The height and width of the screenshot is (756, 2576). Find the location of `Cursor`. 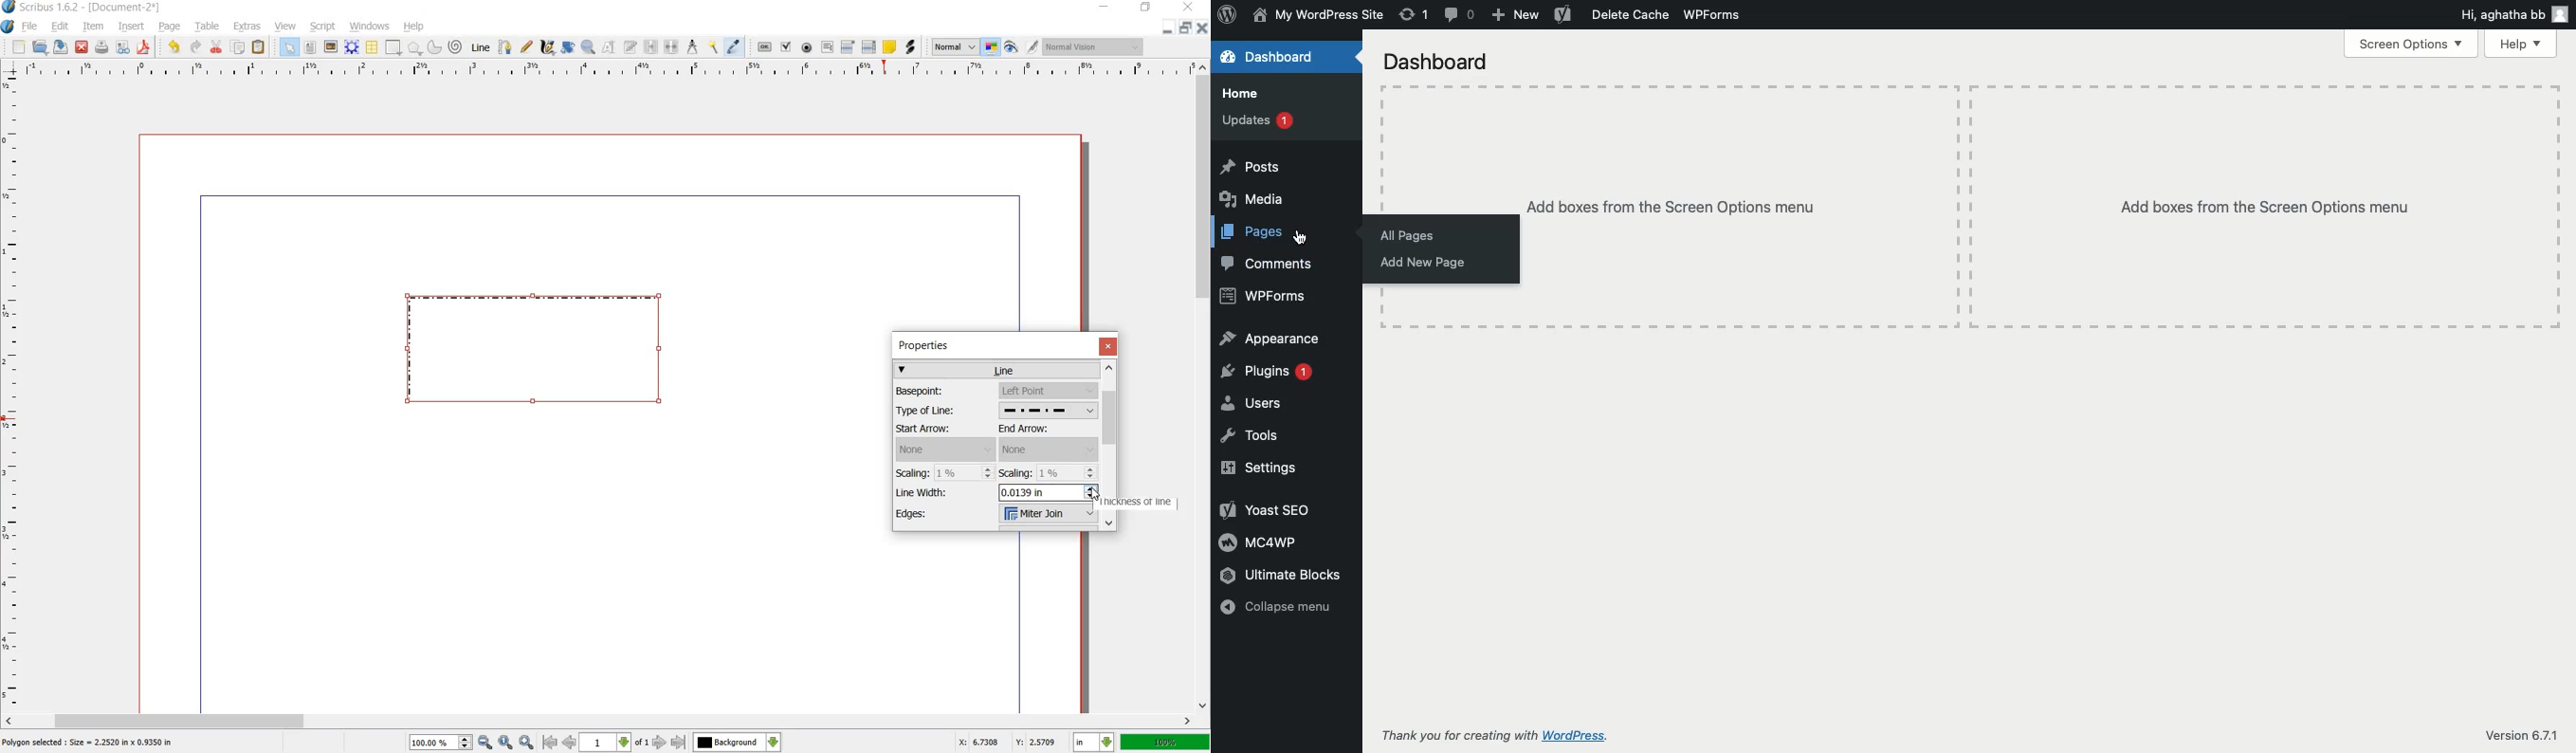

Cursor is located at coordinates (1096, 493).